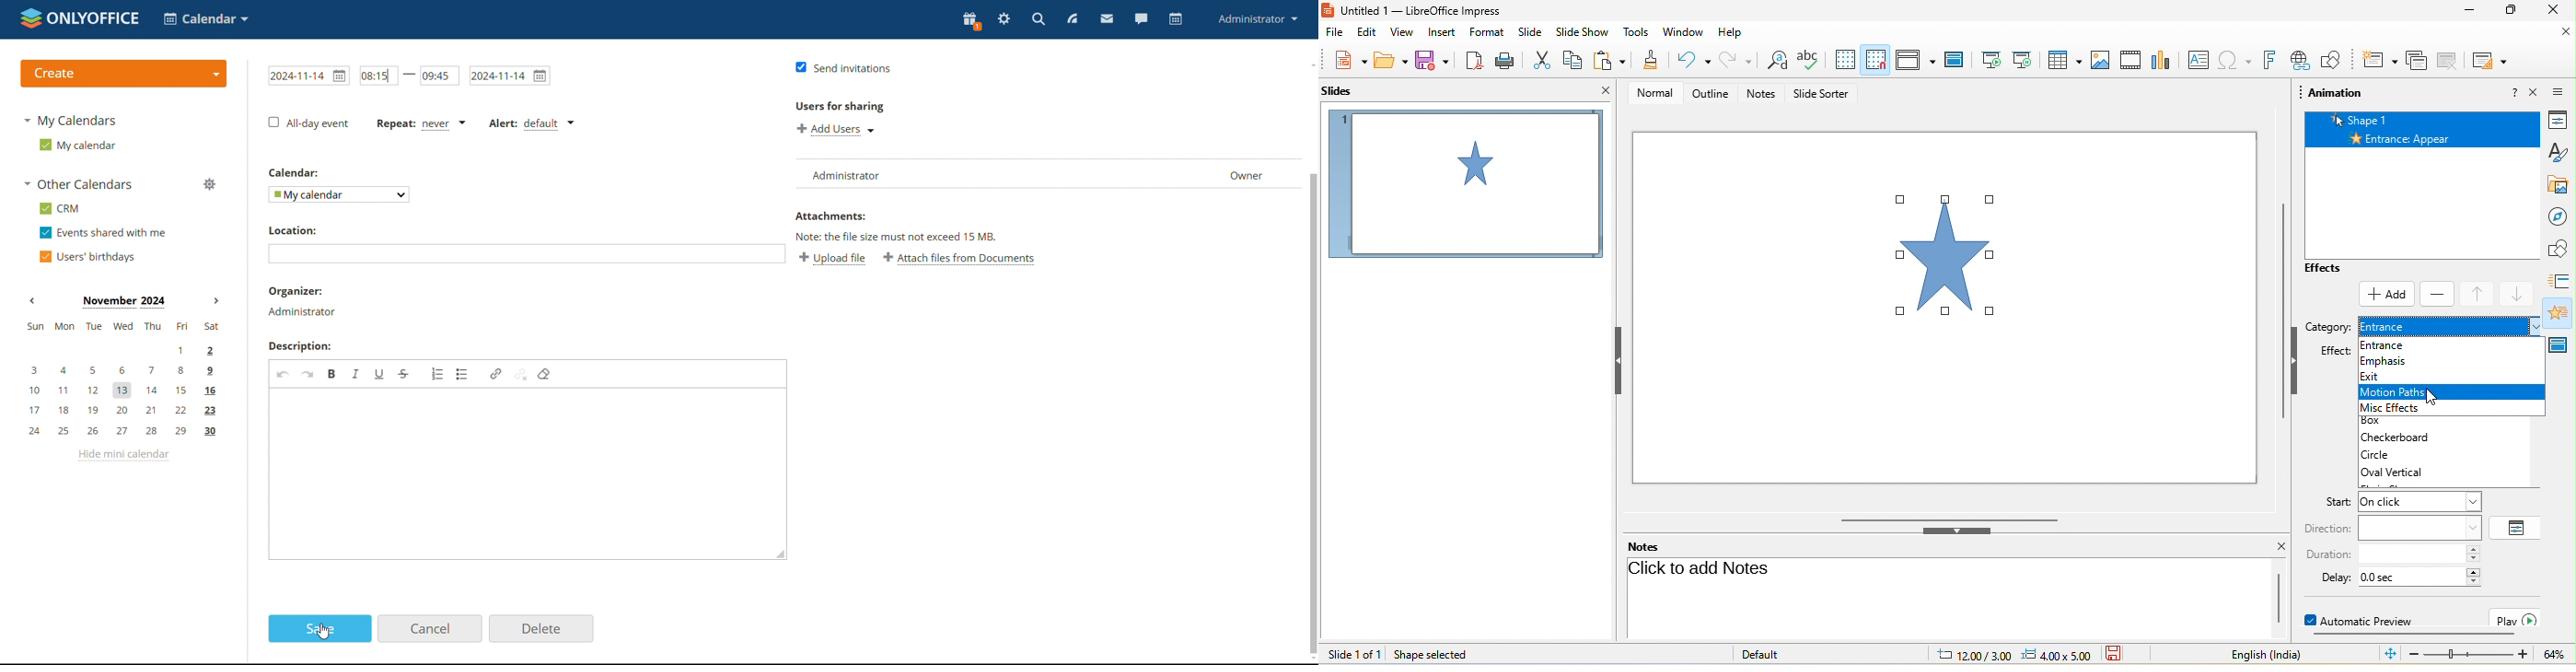 Image resolution: width=2576 pixels, height=672 pixels. I want to click on the document has not been modified since the last save, so click(2125, 654).